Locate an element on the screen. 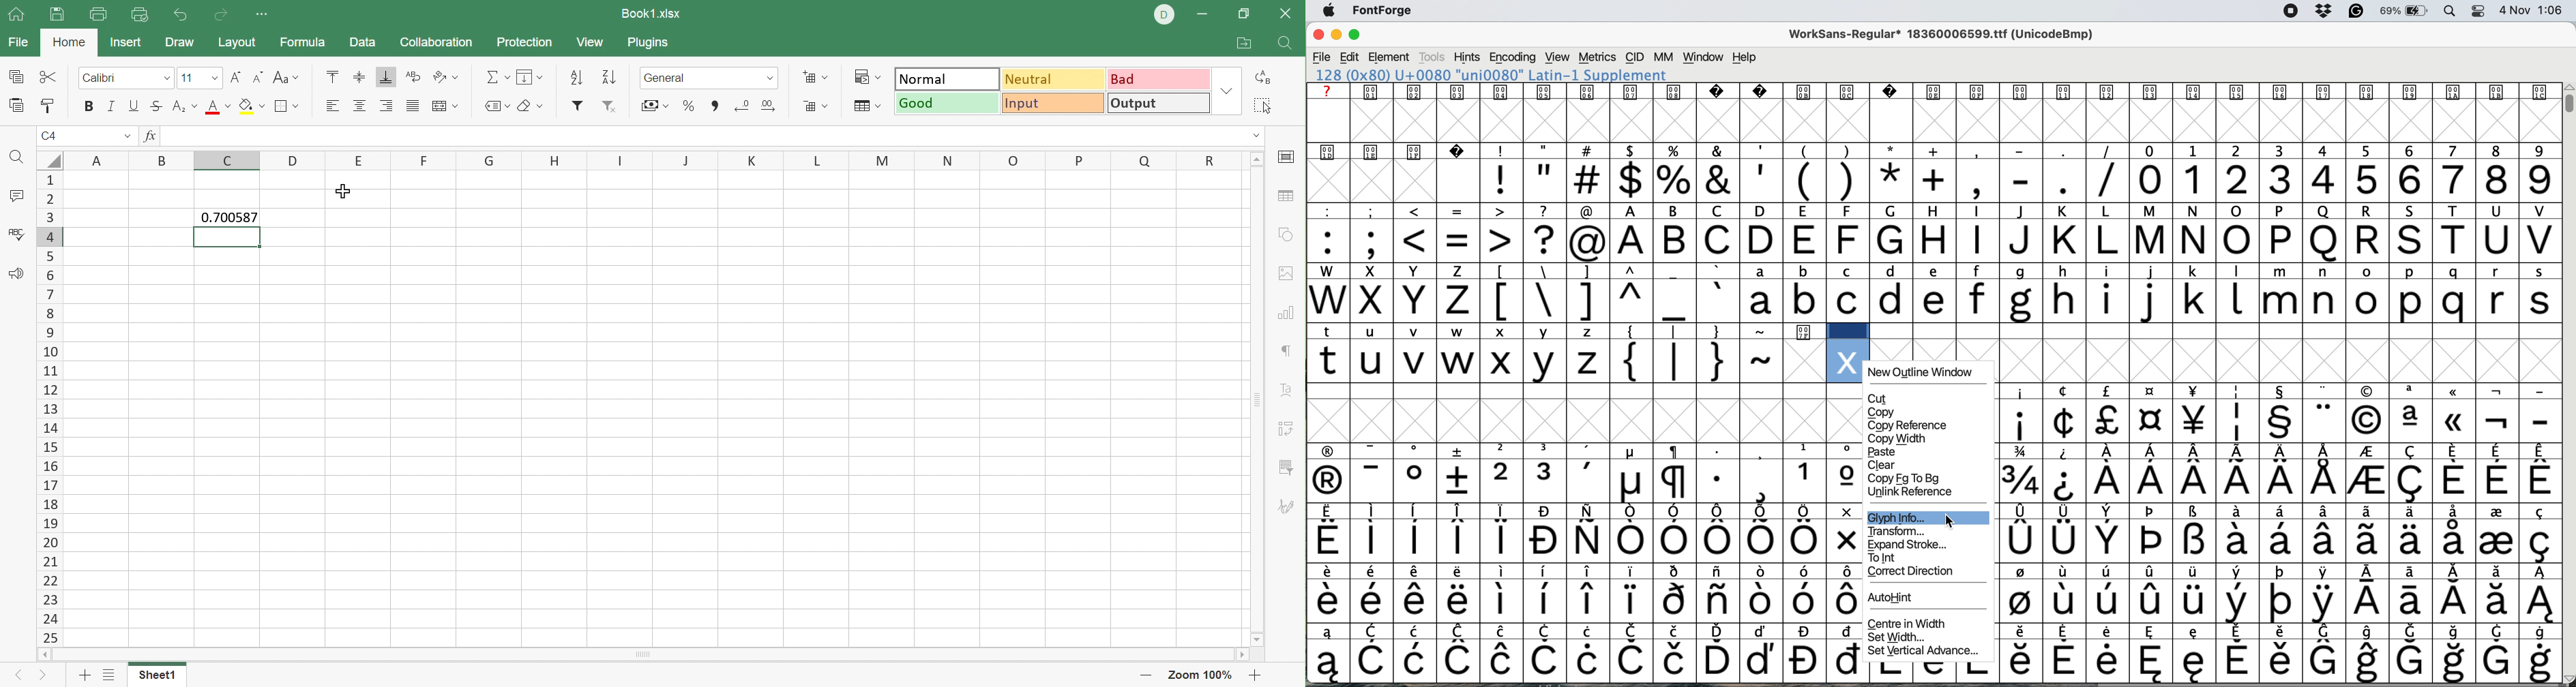 Image resolution: width=2576 pixels, height=700 pixels. Spell checking is located at coordinates (16, 236).